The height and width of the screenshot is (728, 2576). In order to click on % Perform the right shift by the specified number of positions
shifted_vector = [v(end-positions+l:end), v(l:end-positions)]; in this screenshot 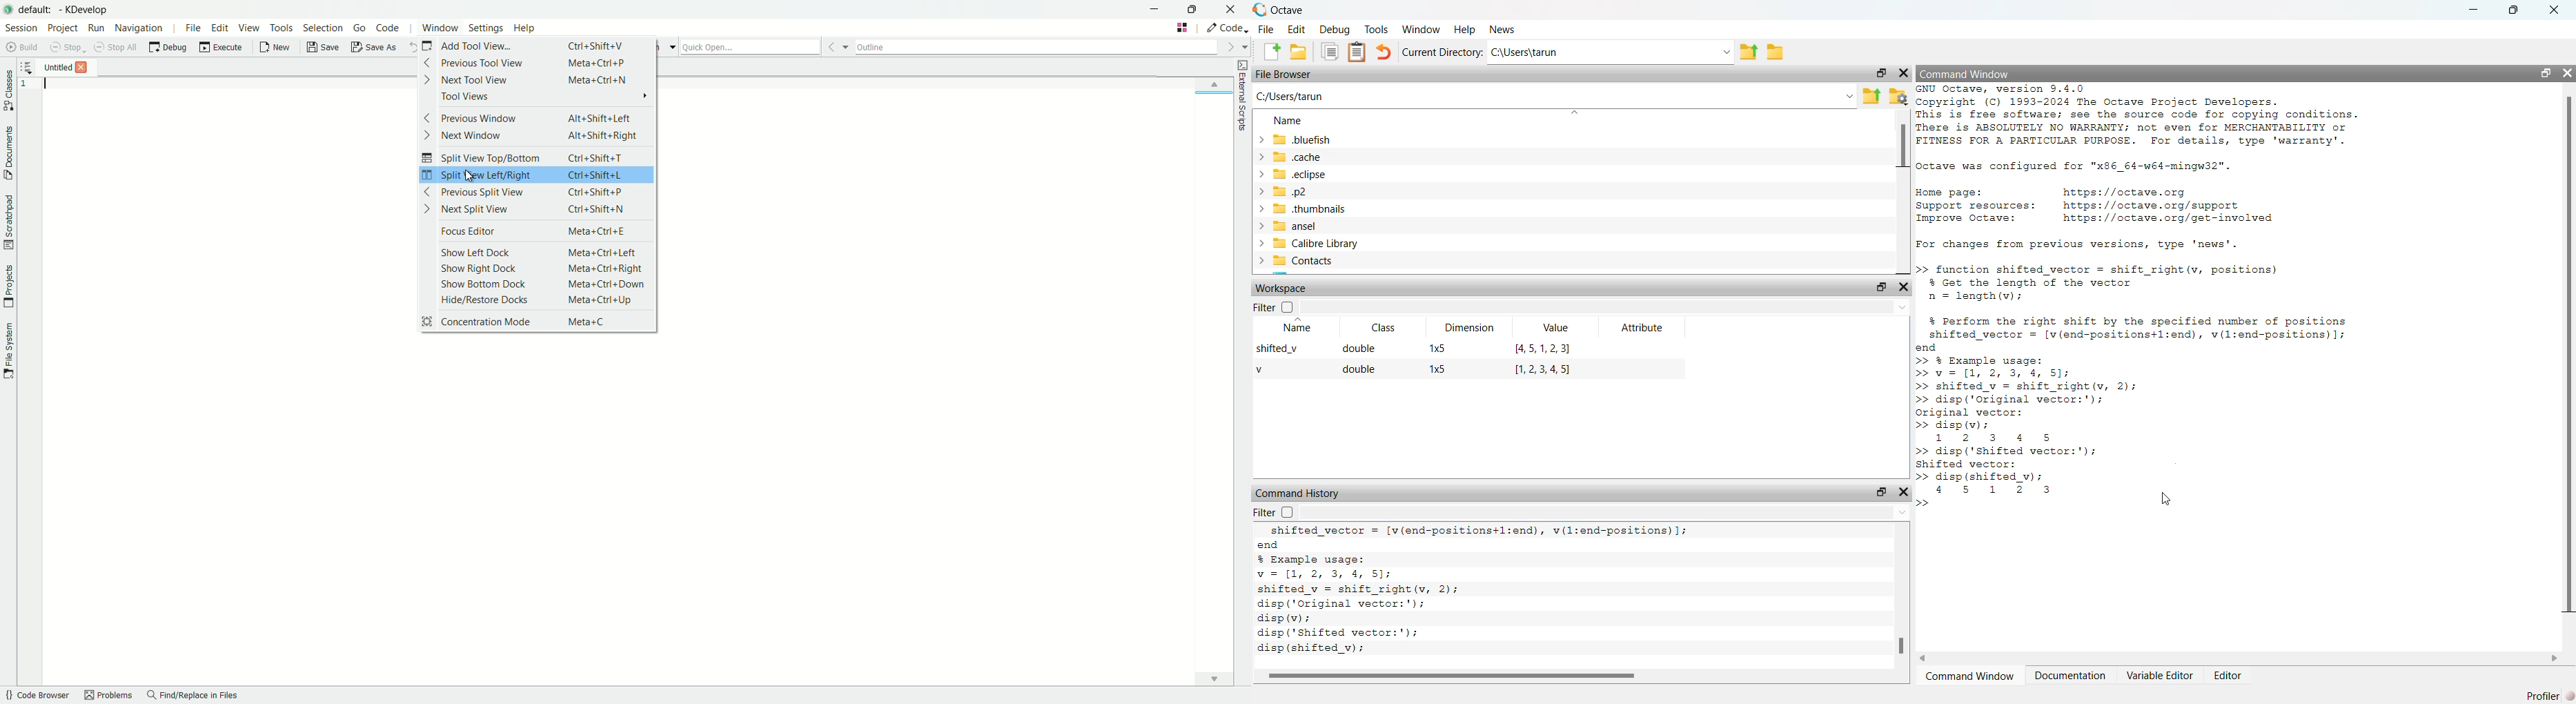, I will do `click(2153, 329)`.